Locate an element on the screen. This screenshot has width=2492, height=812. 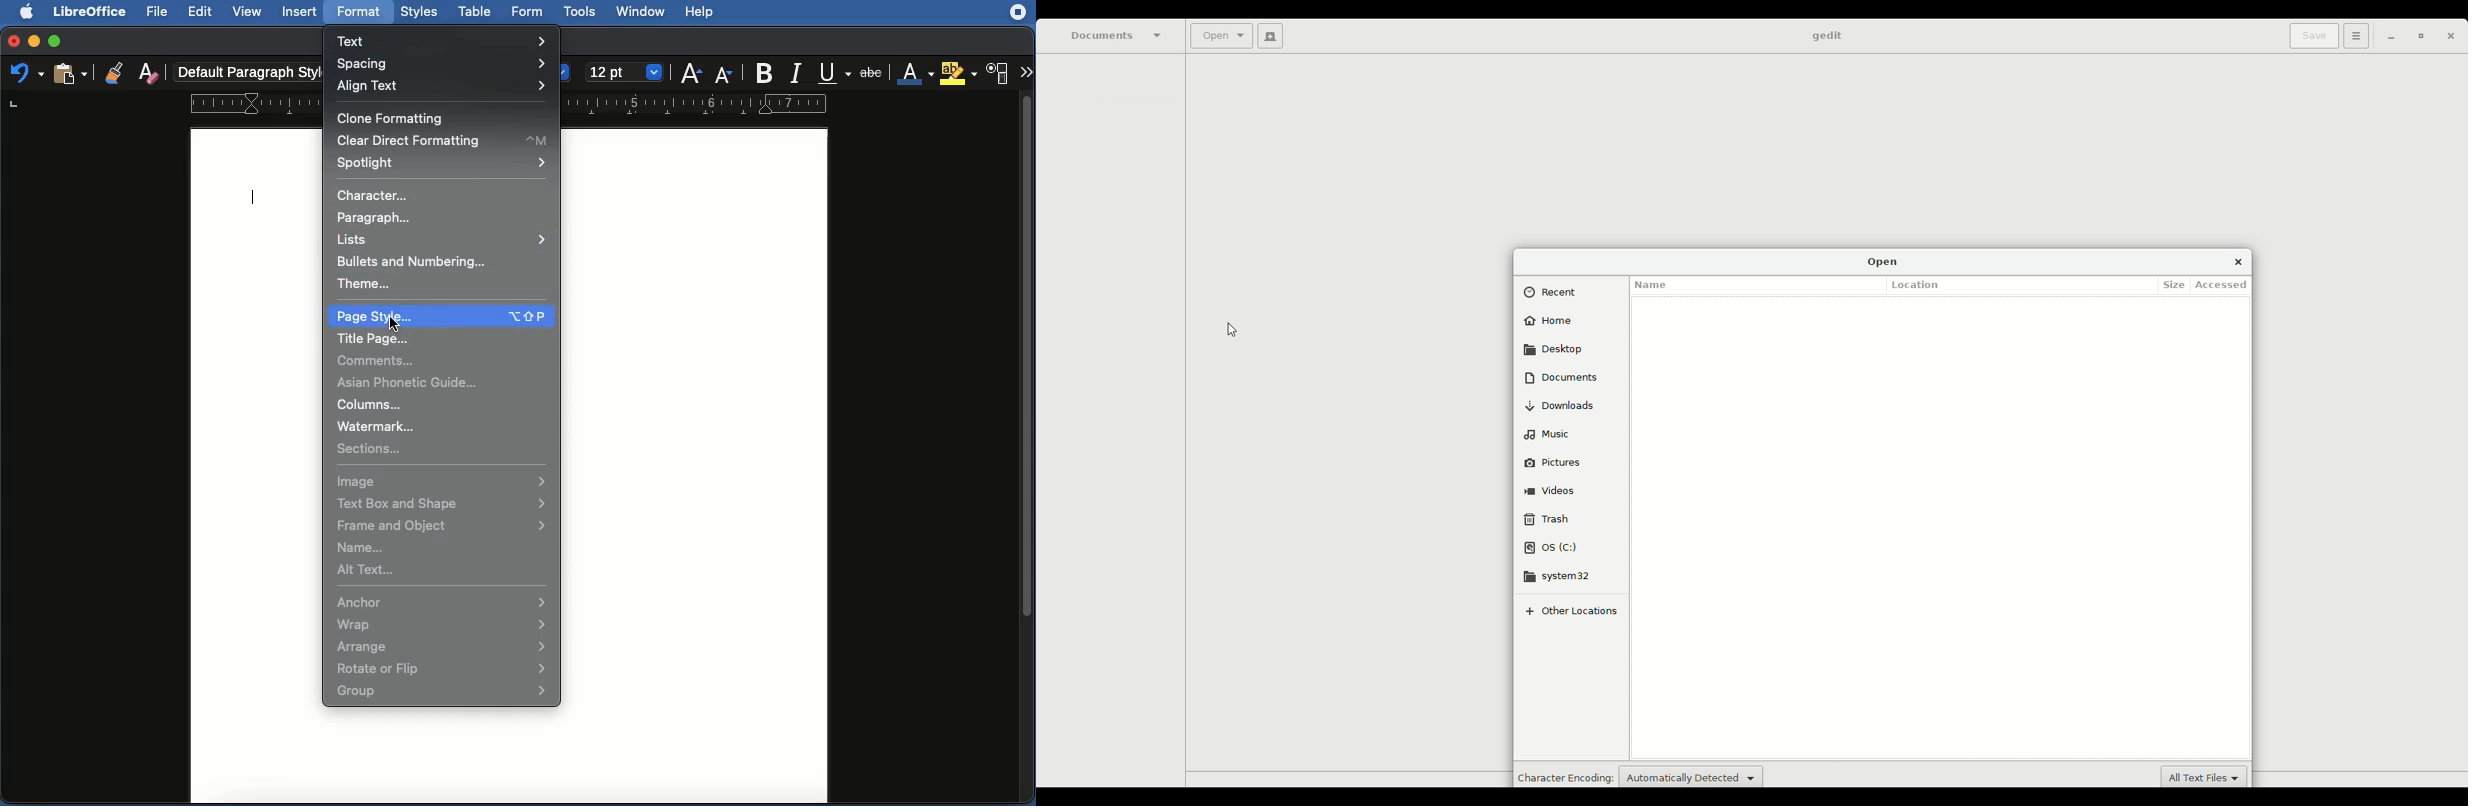
scroll bar is located at coordinates (1027, 445).